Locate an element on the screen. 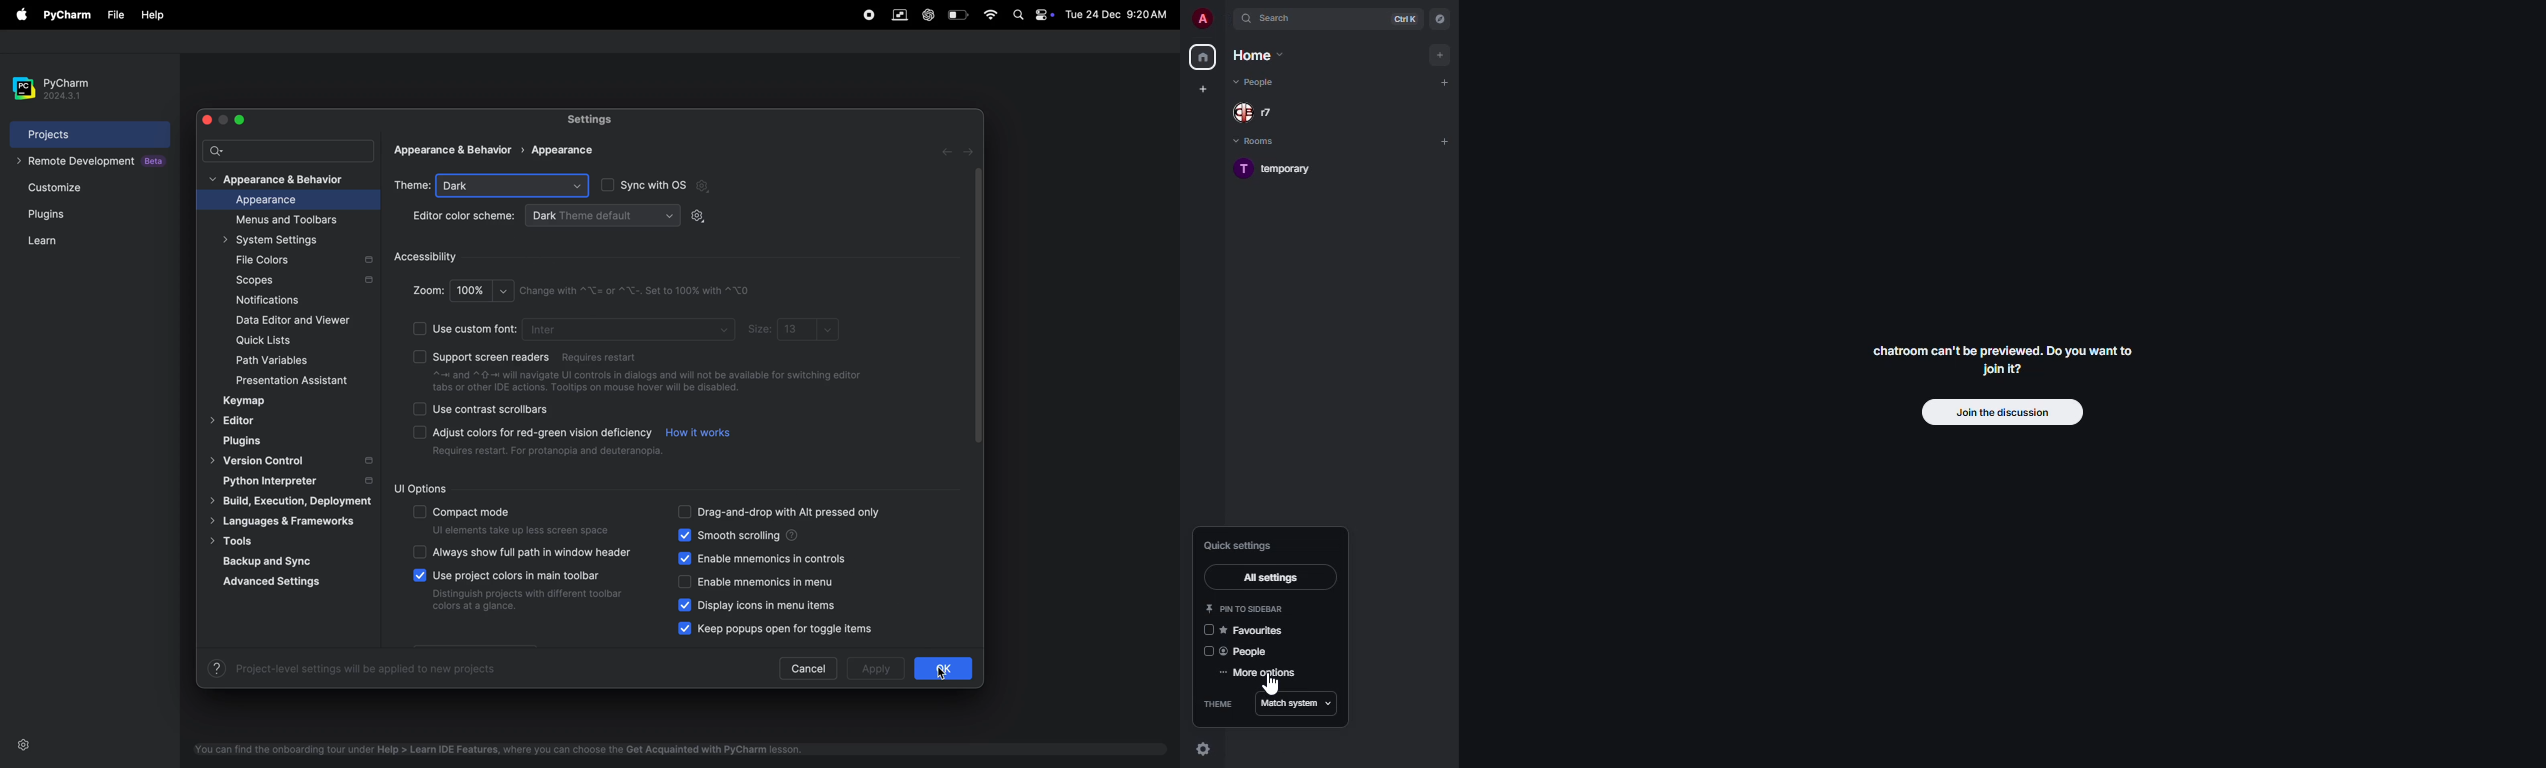 This screenshot has width=2548, height=784. Ok is located at coordinates (942, 668).